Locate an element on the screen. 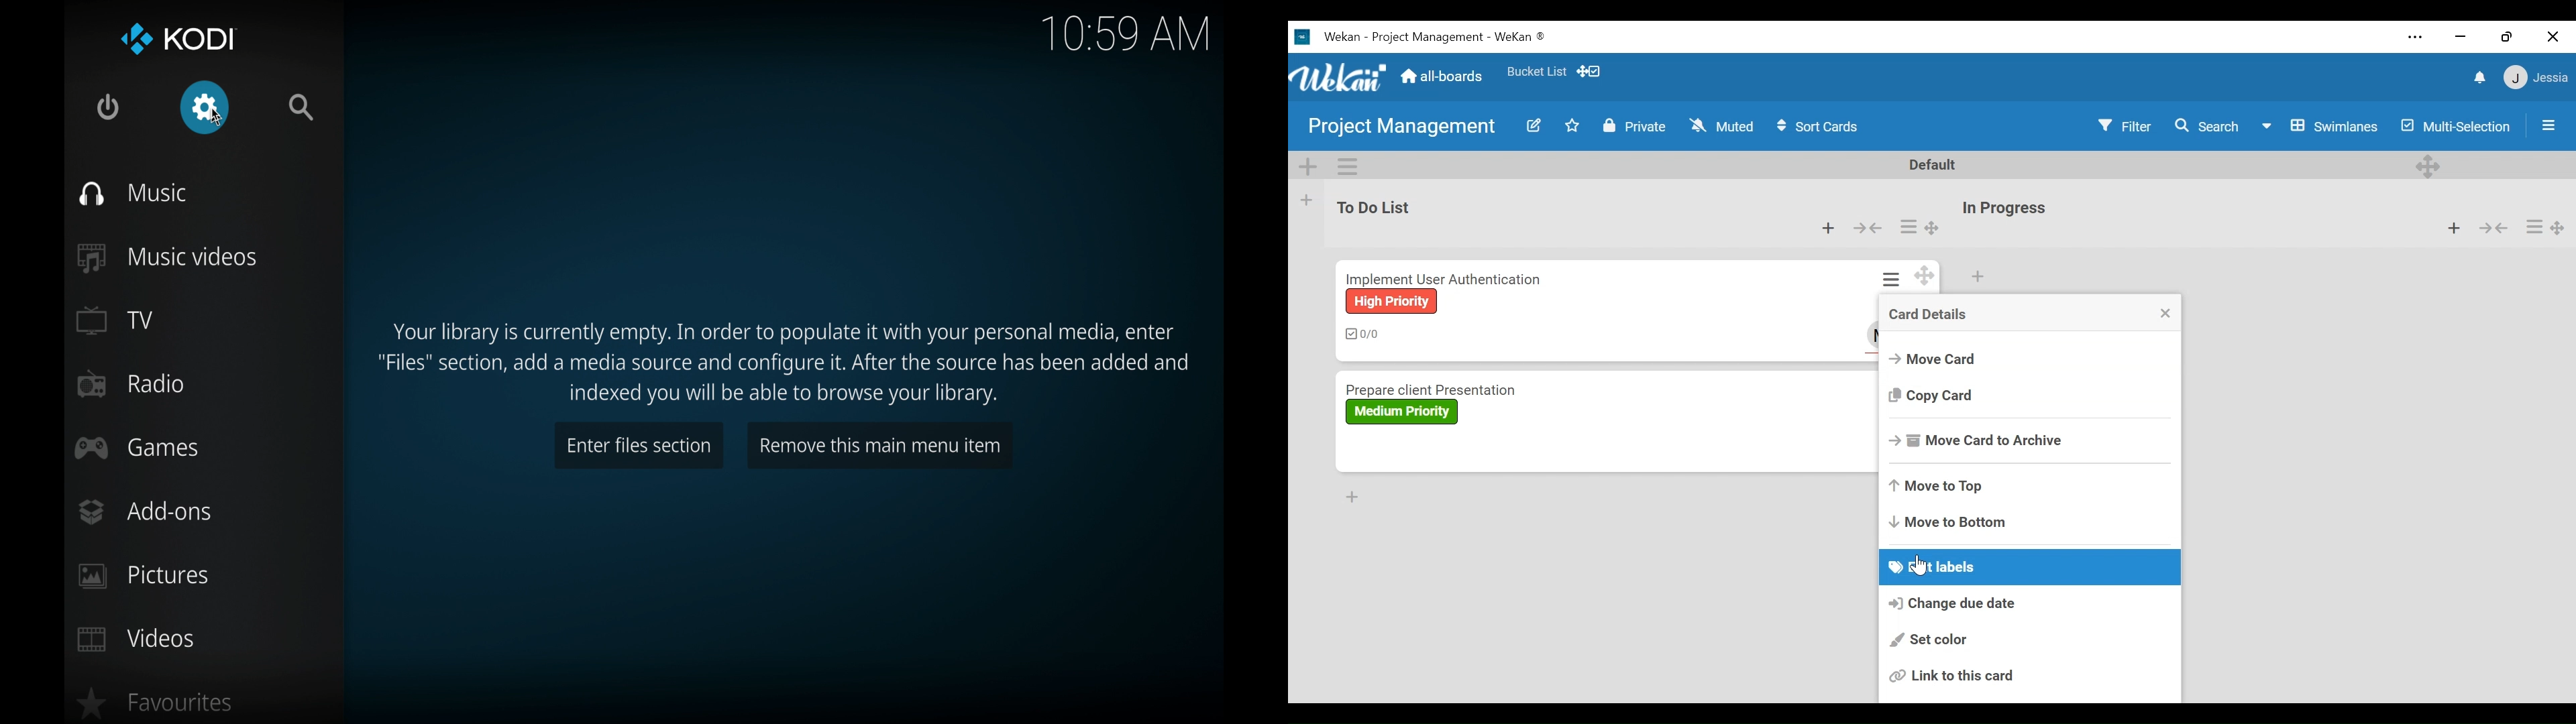 Image resolution: width=2576 pixels, height=728 pixels. Card actions is located at coordinates (2533, 227).